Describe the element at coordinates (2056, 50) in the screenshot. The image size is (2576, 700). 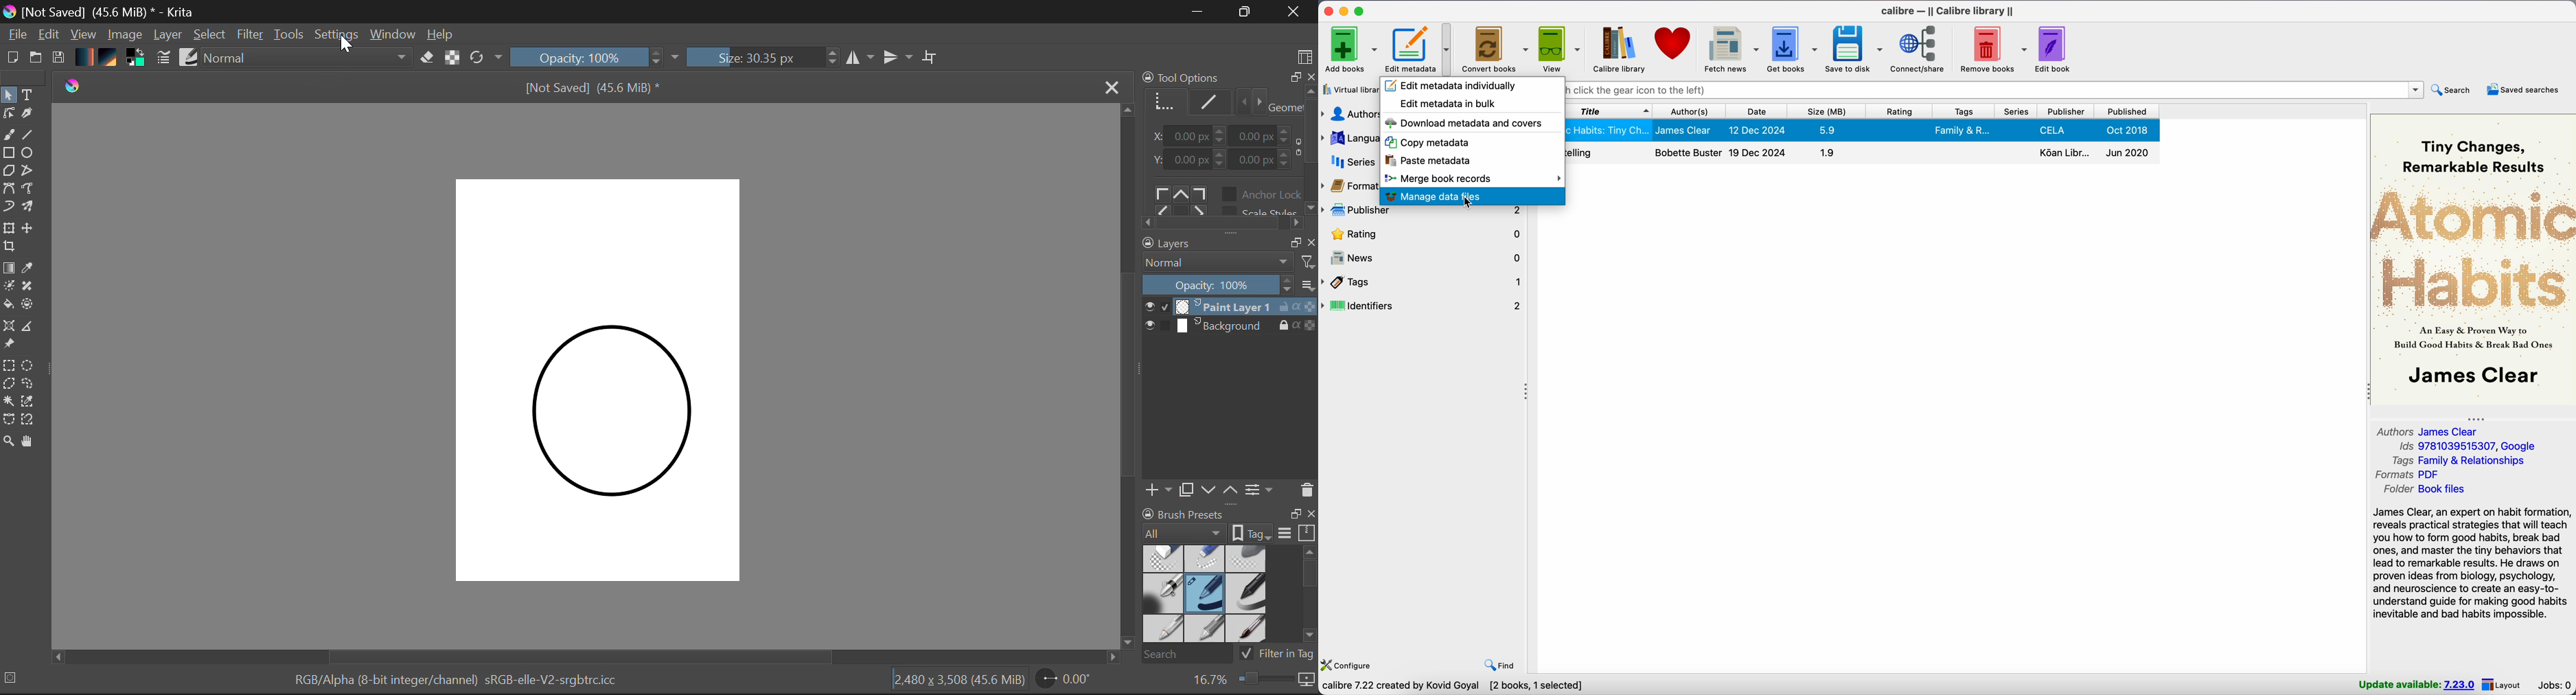
I see `edit book` at that location.